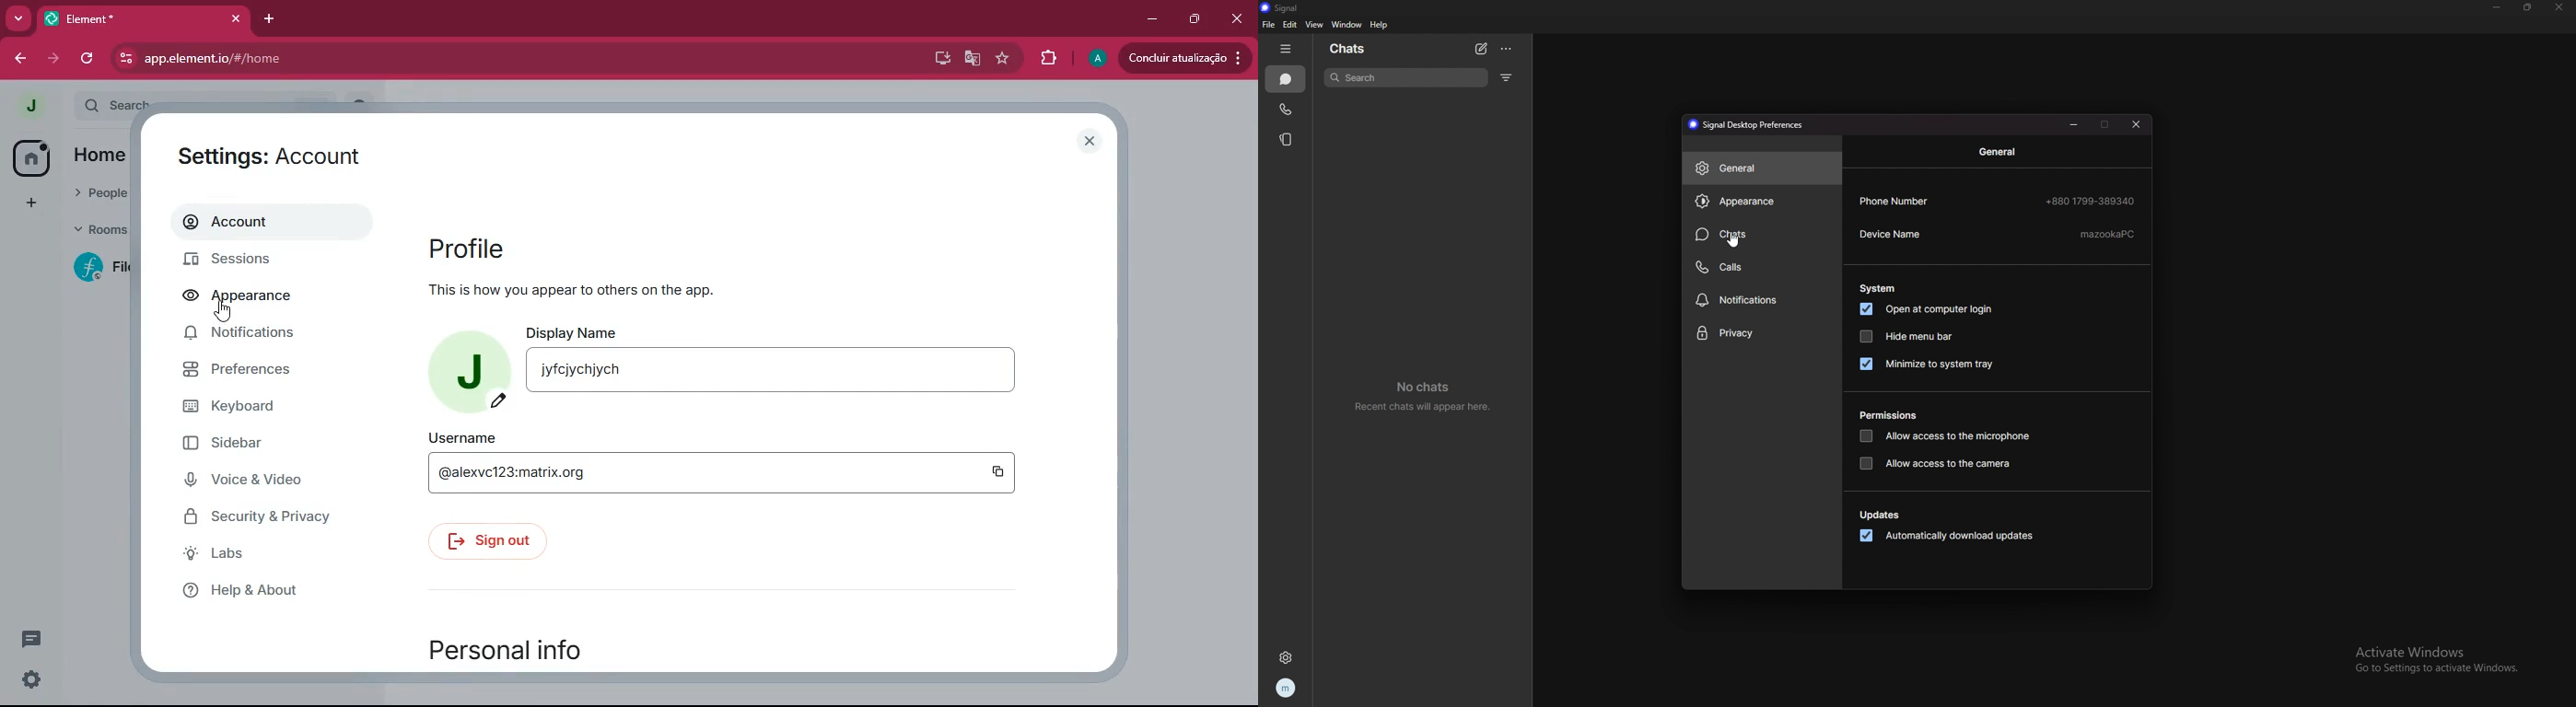 This screenshot has width=2576, height=728. What do you see at coordinates (1481, 49) in the screenshot?
I see `new chat` at bounding box center [1481, 49].